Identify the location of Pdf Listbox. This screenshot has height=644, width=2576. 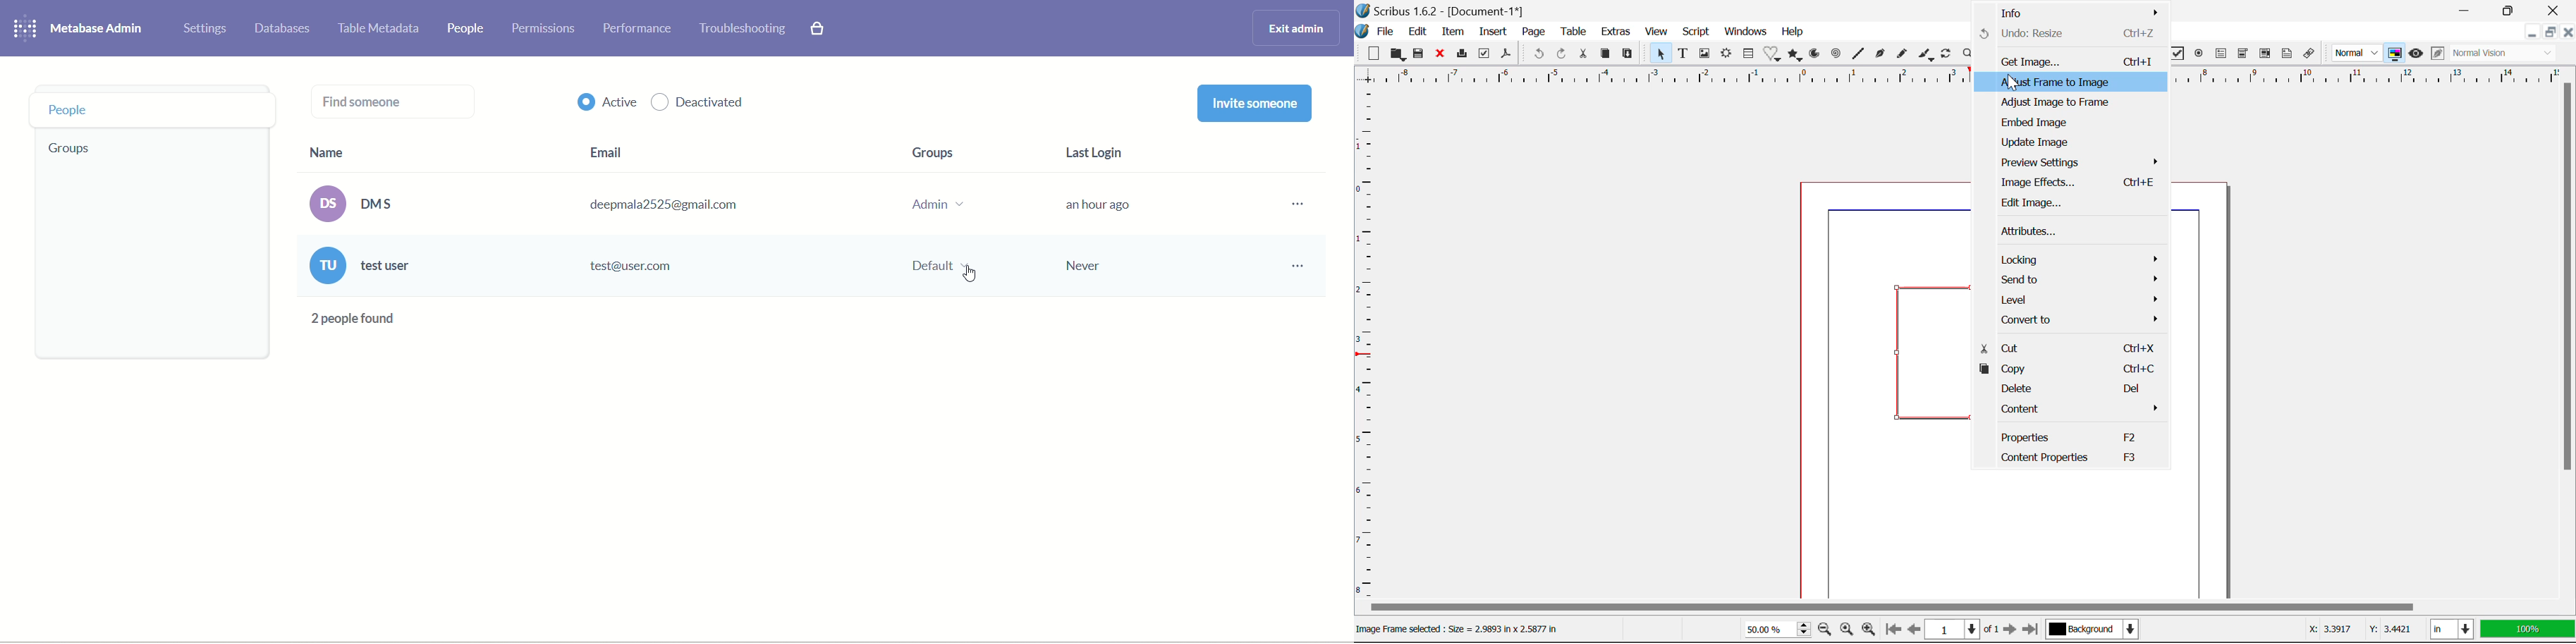
(2256, 57).